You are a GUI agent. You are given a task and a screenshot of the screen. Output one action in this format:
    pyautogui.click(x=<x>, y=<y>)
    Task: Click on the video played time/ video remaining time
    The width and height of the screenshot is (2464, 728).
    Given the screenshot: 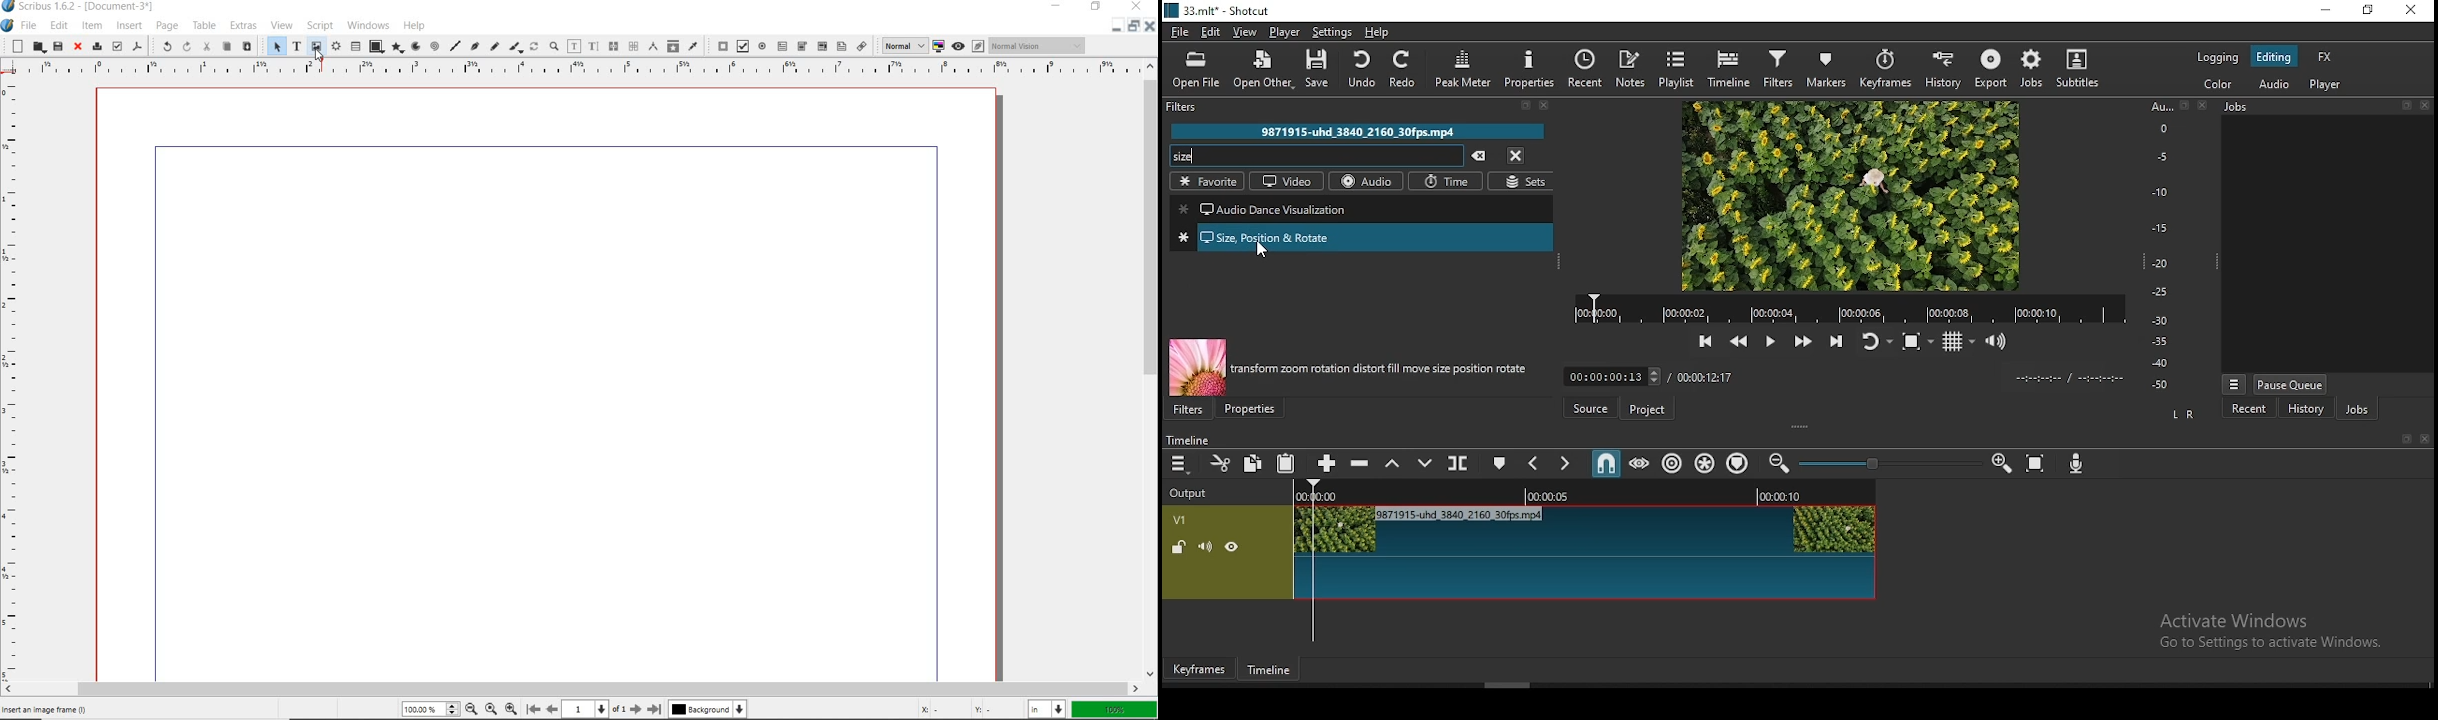 What is the action you would take?
    pyautogui.click(x=2046, y=377)
    